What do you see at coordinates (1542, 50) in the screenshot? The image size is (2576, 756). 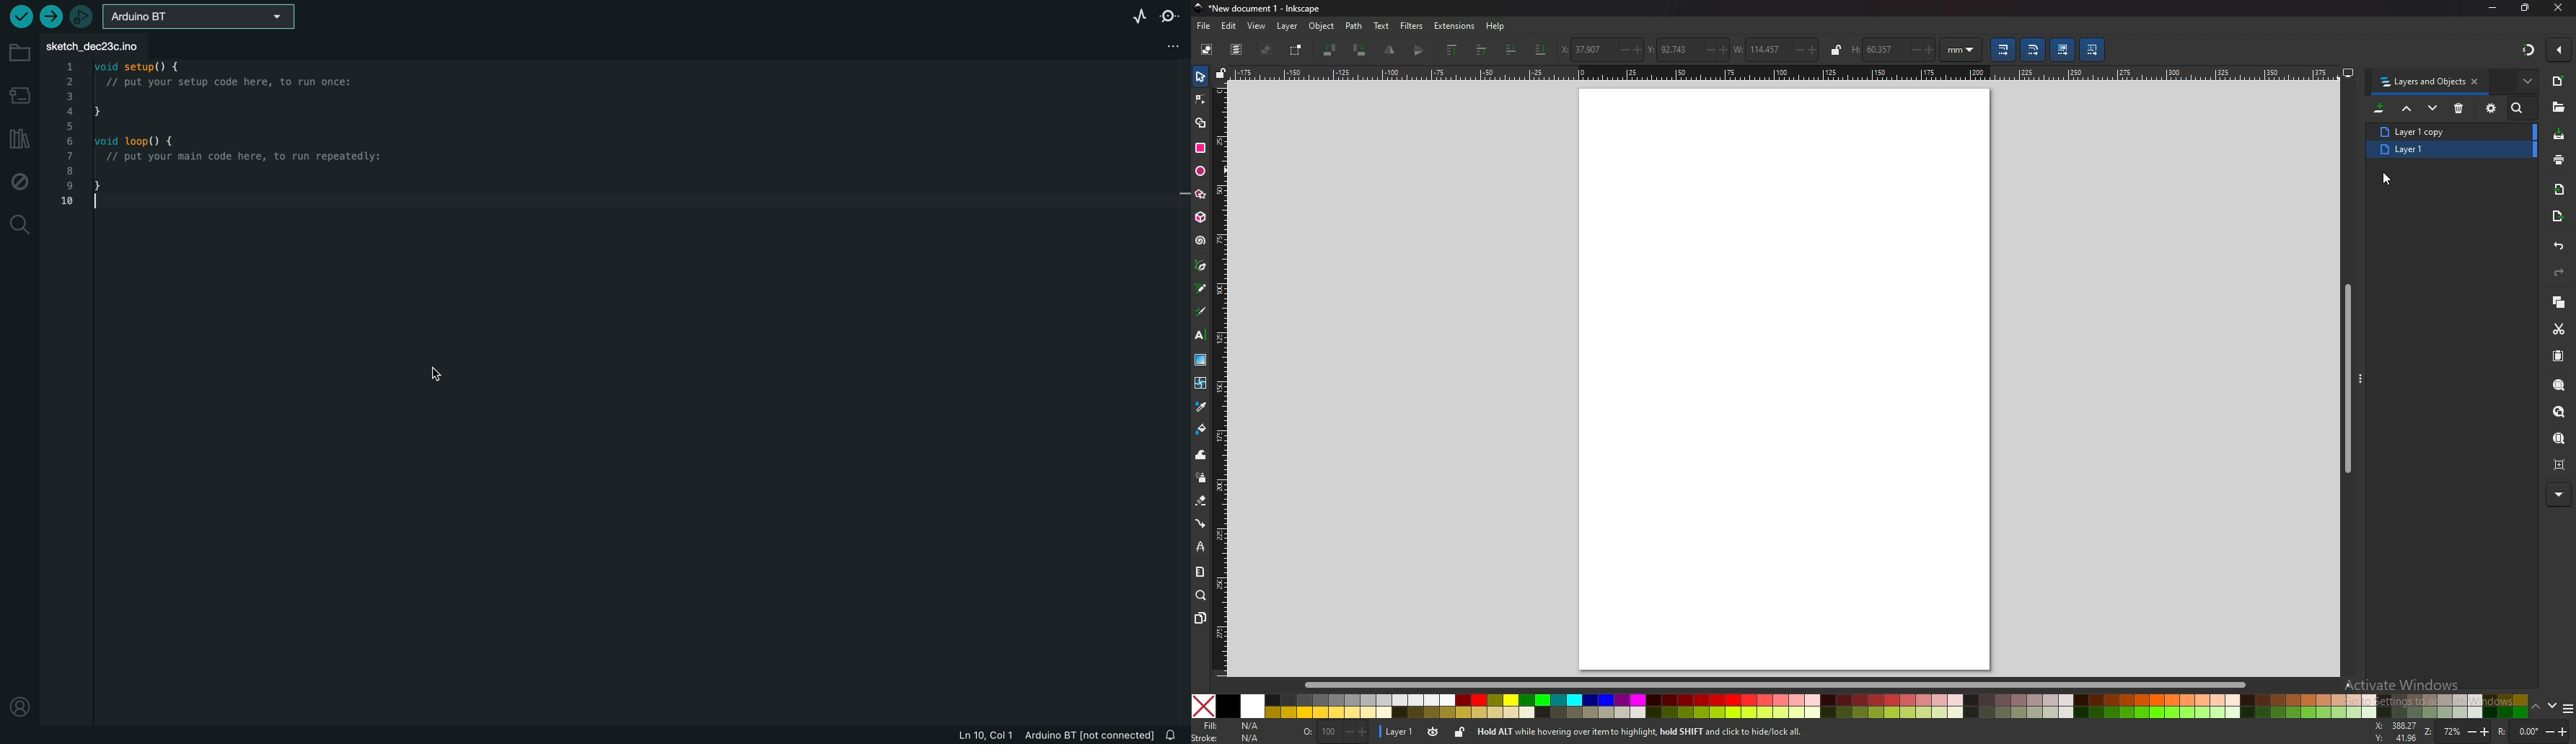 I see `lower to bottom` at bounding box center [1542, 50].